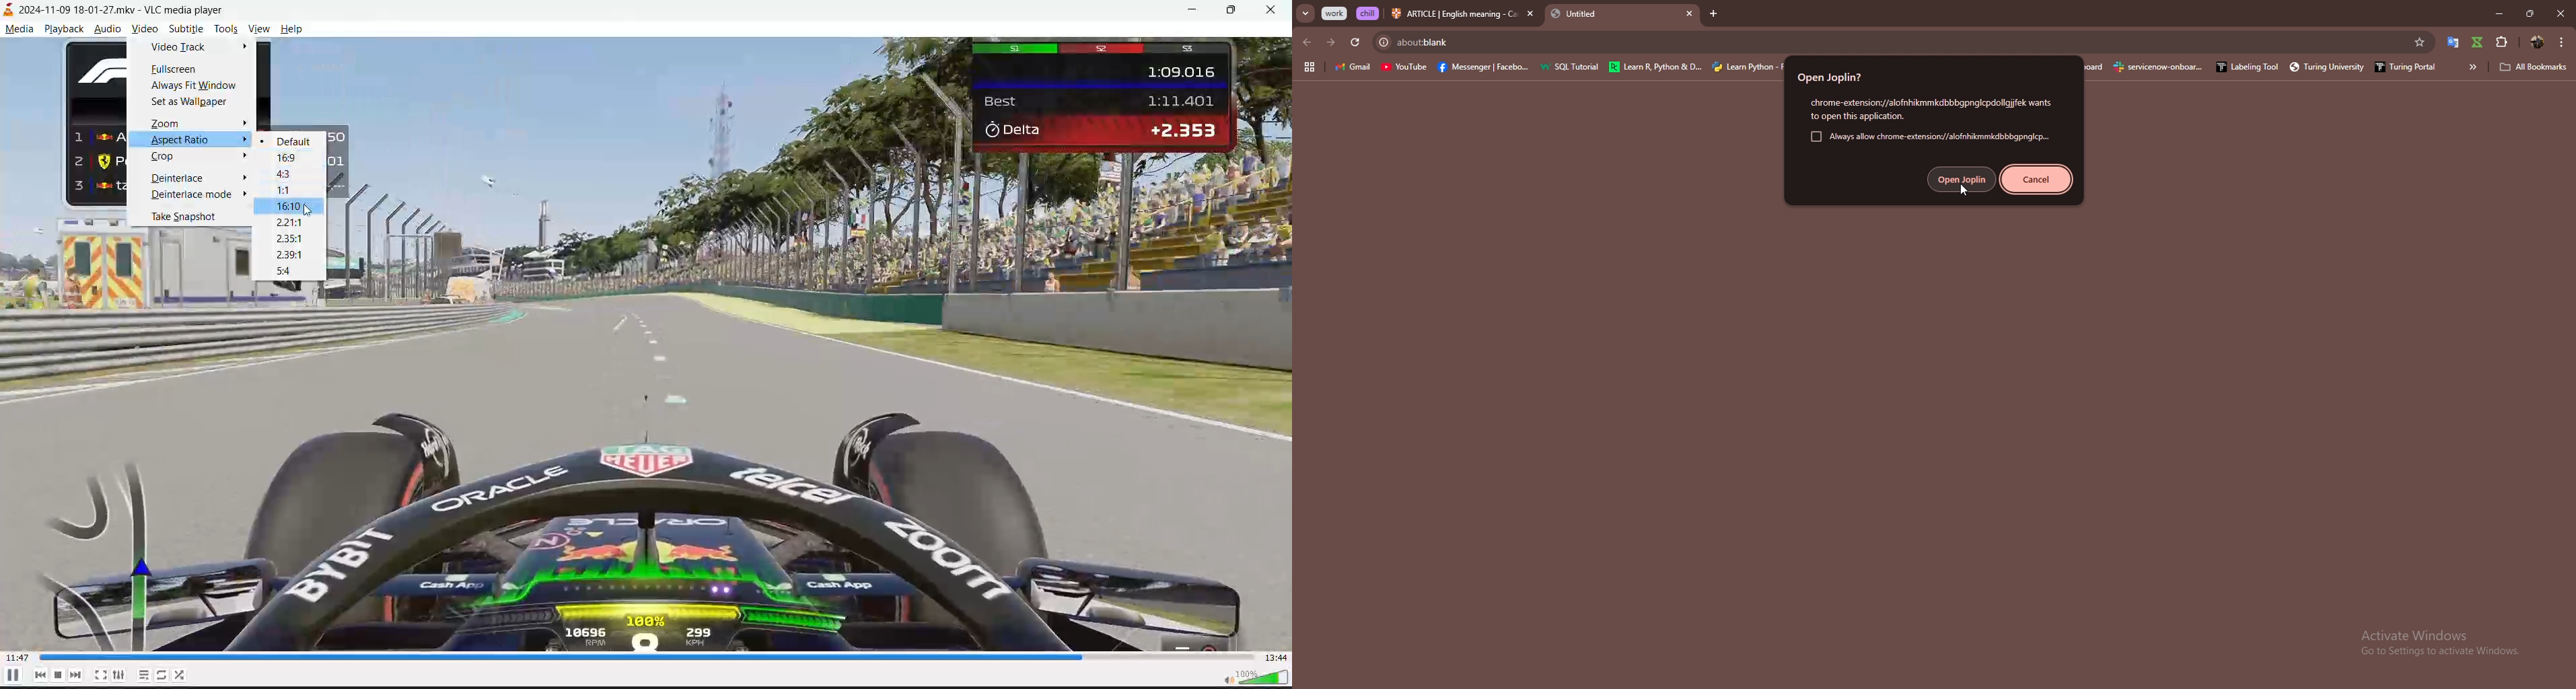 This screenshot has width=2576, height=700. Describe the element at coordinates (1930, 109) in the screenshot. I see `permission` at that location.